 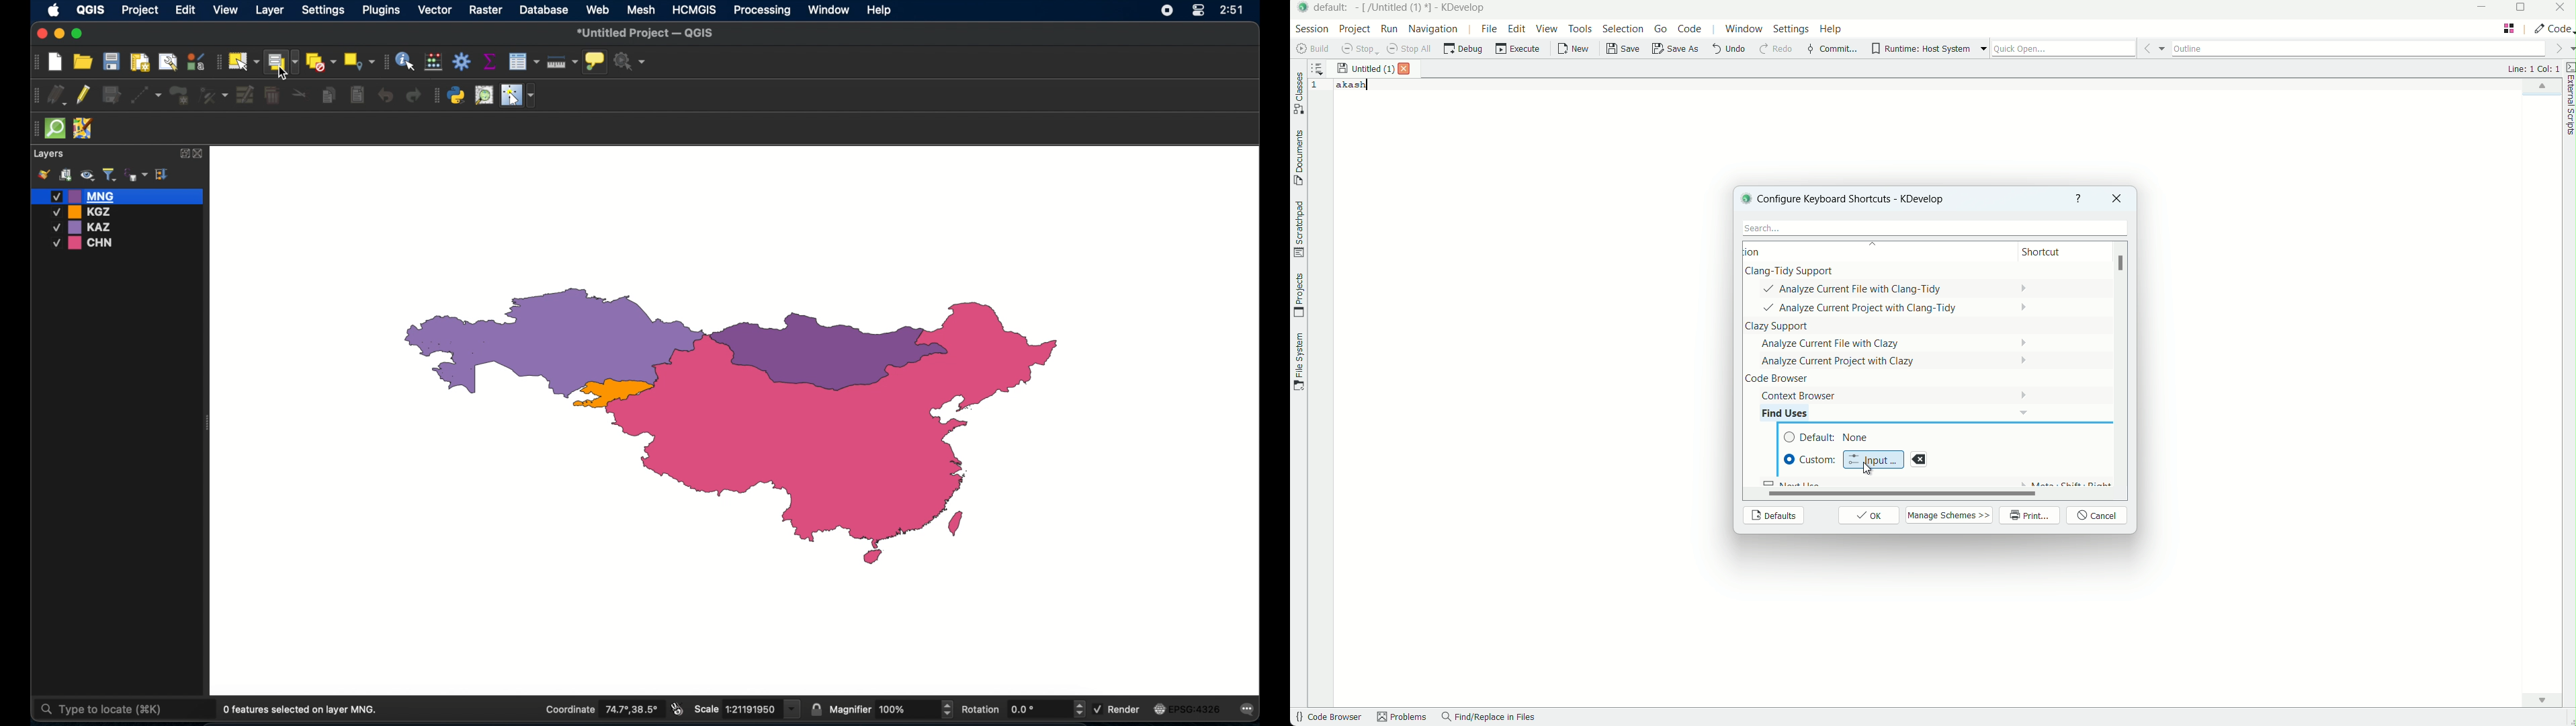 I want to click on drag handle, so click(x=34, y=94).